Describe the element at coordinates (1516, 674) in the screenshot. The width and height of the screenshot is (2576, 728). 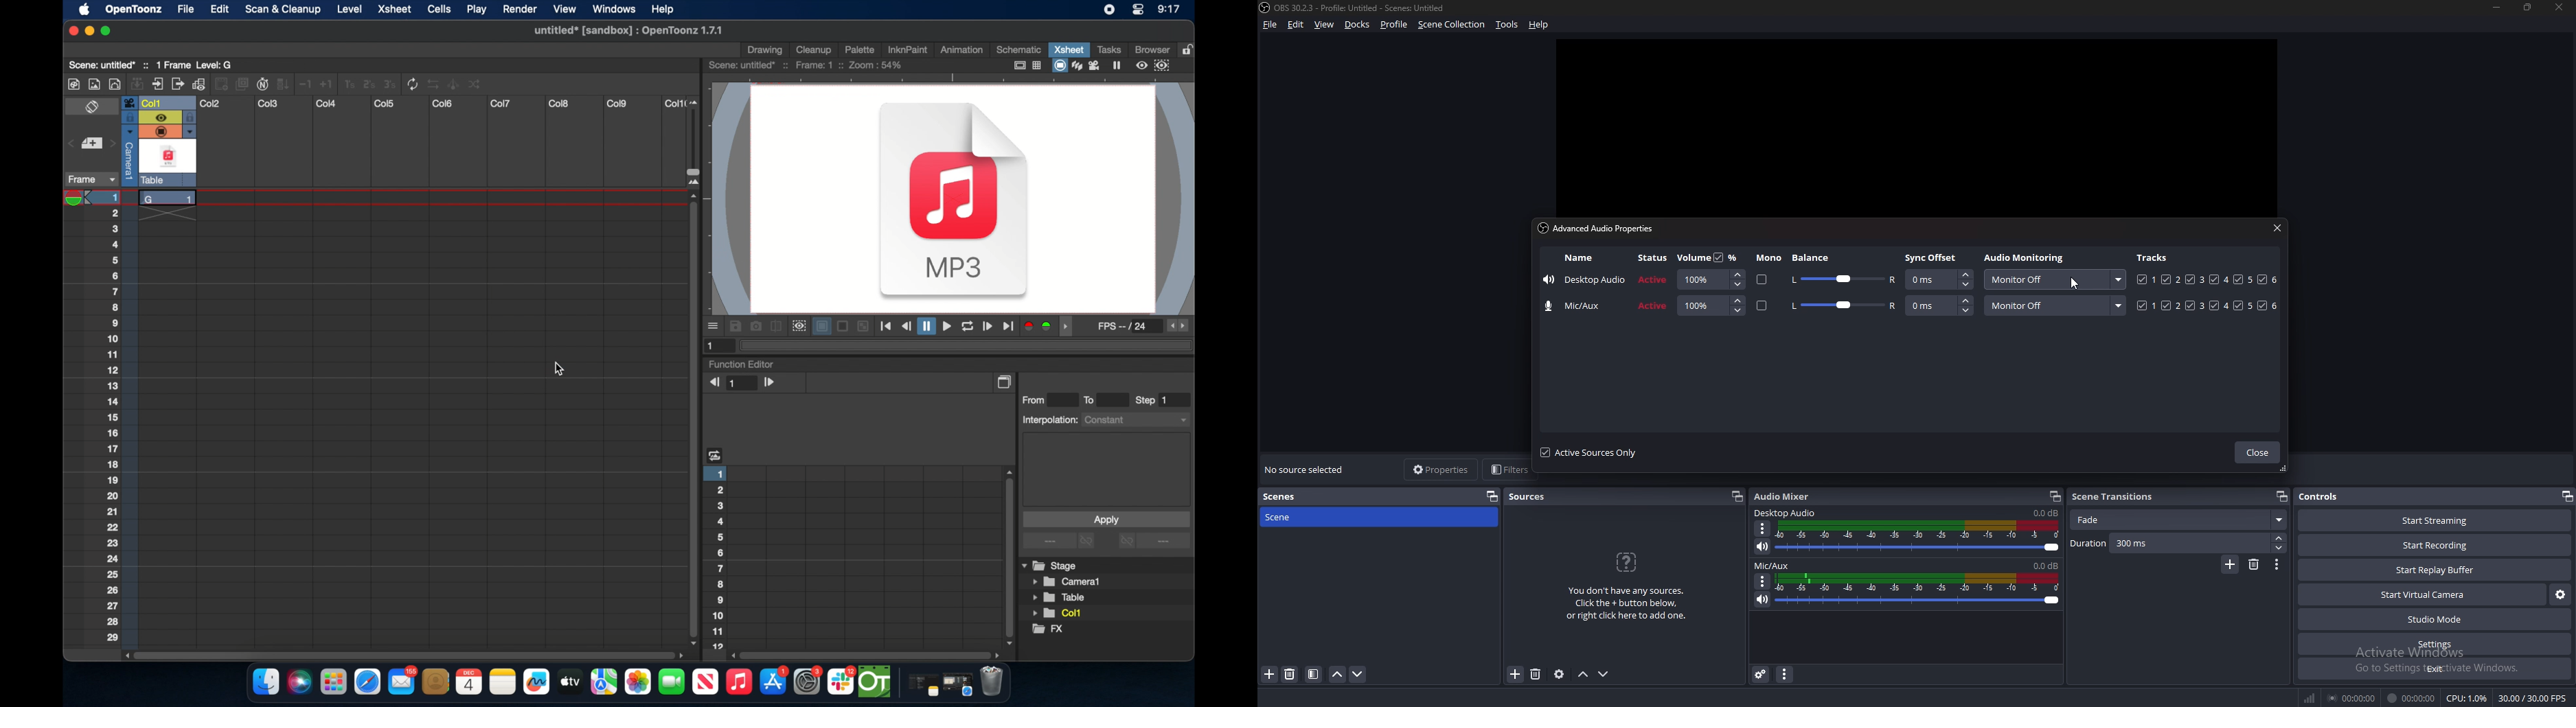
I see `add source` at that location.